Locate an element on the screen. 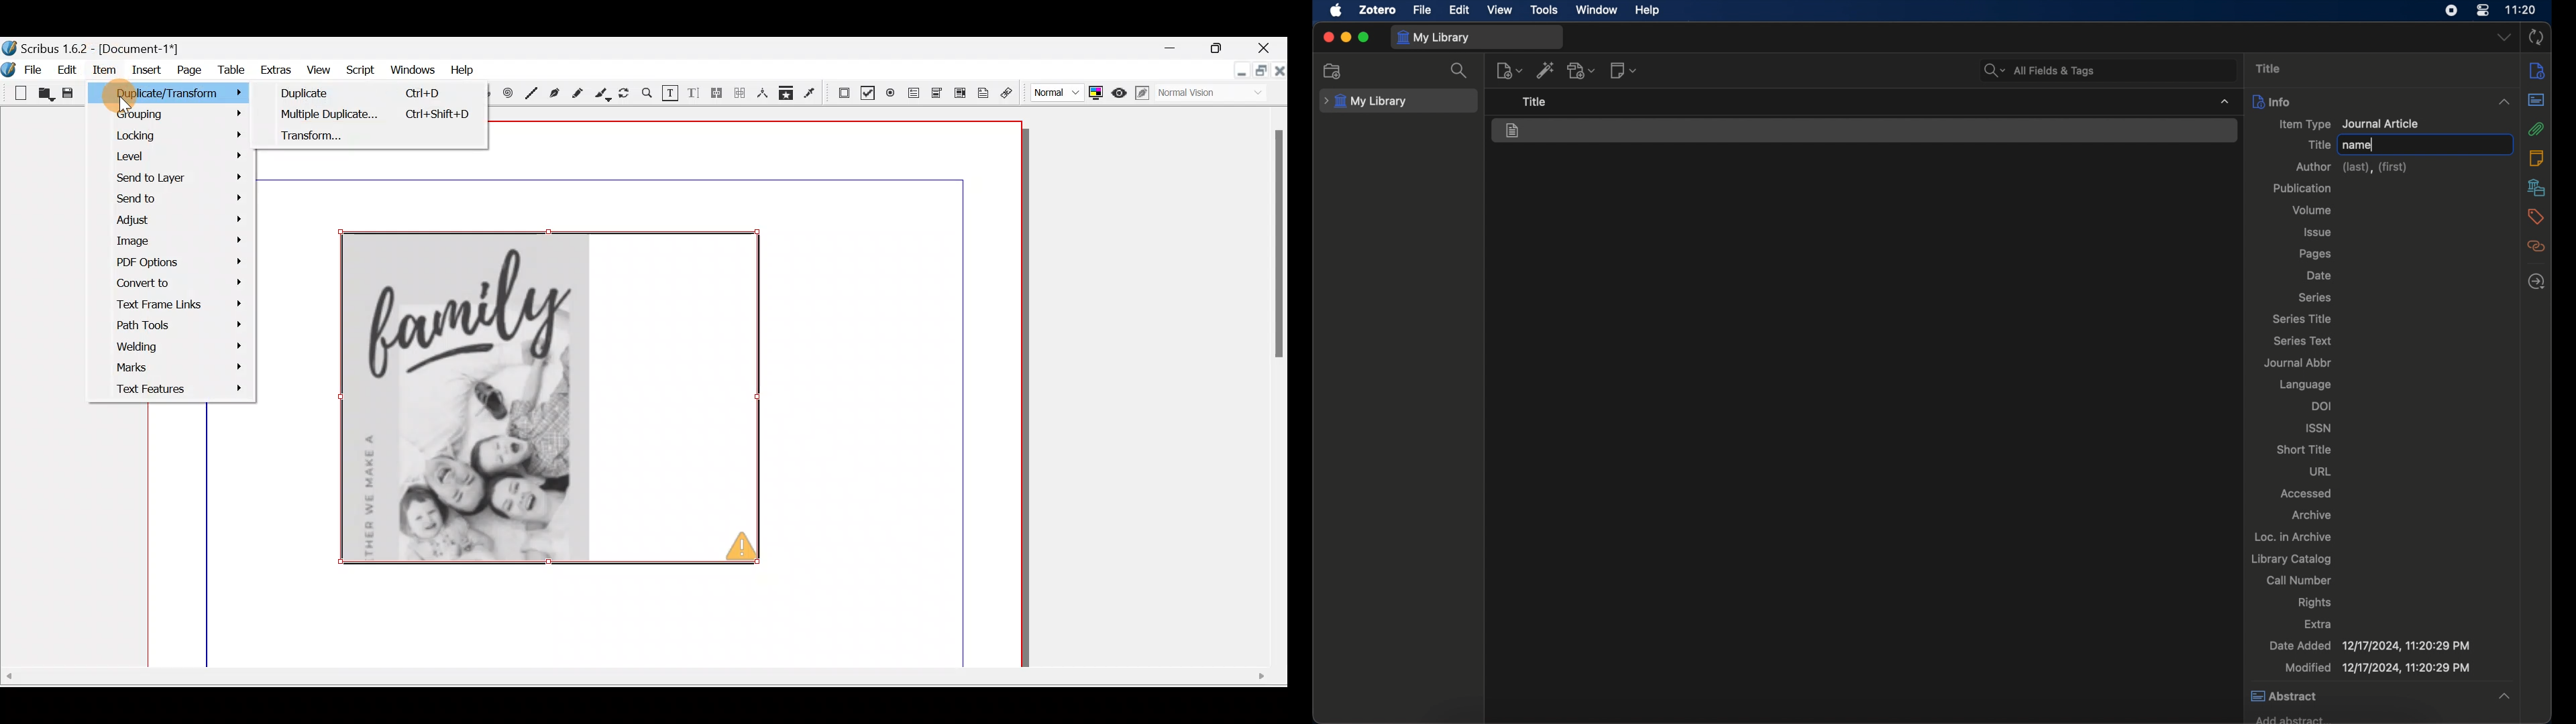  screen recorder icon is located at coordinates (2452, 11).